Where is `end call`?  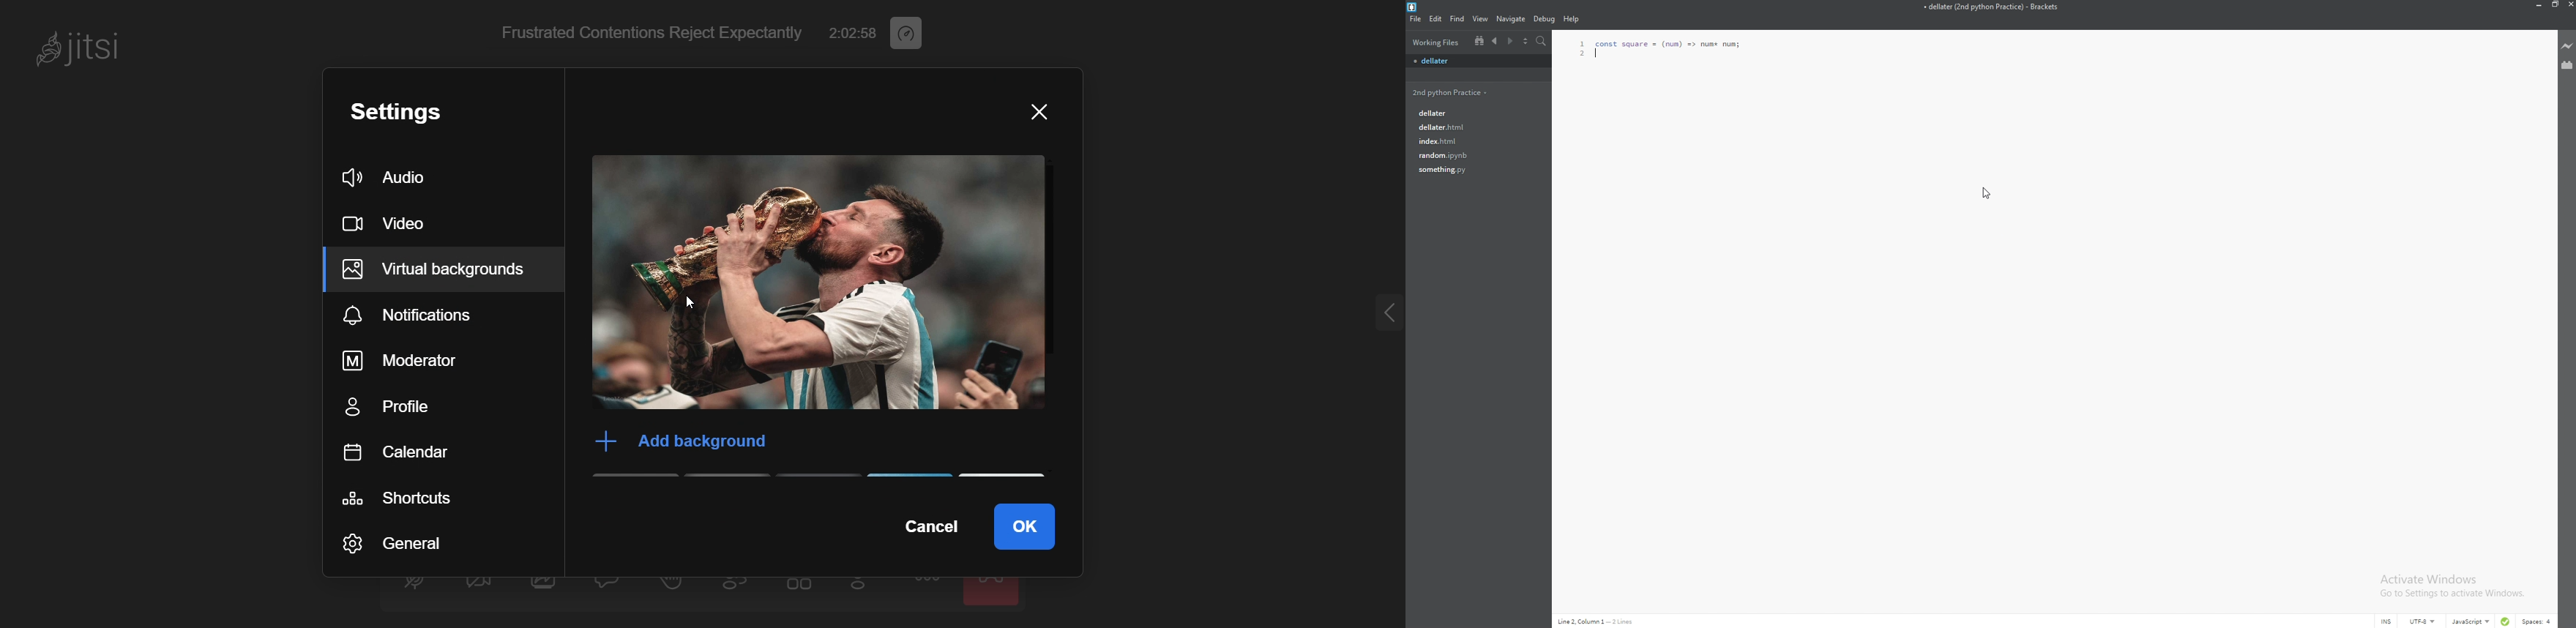
end call is located at coordinates (993, 591).